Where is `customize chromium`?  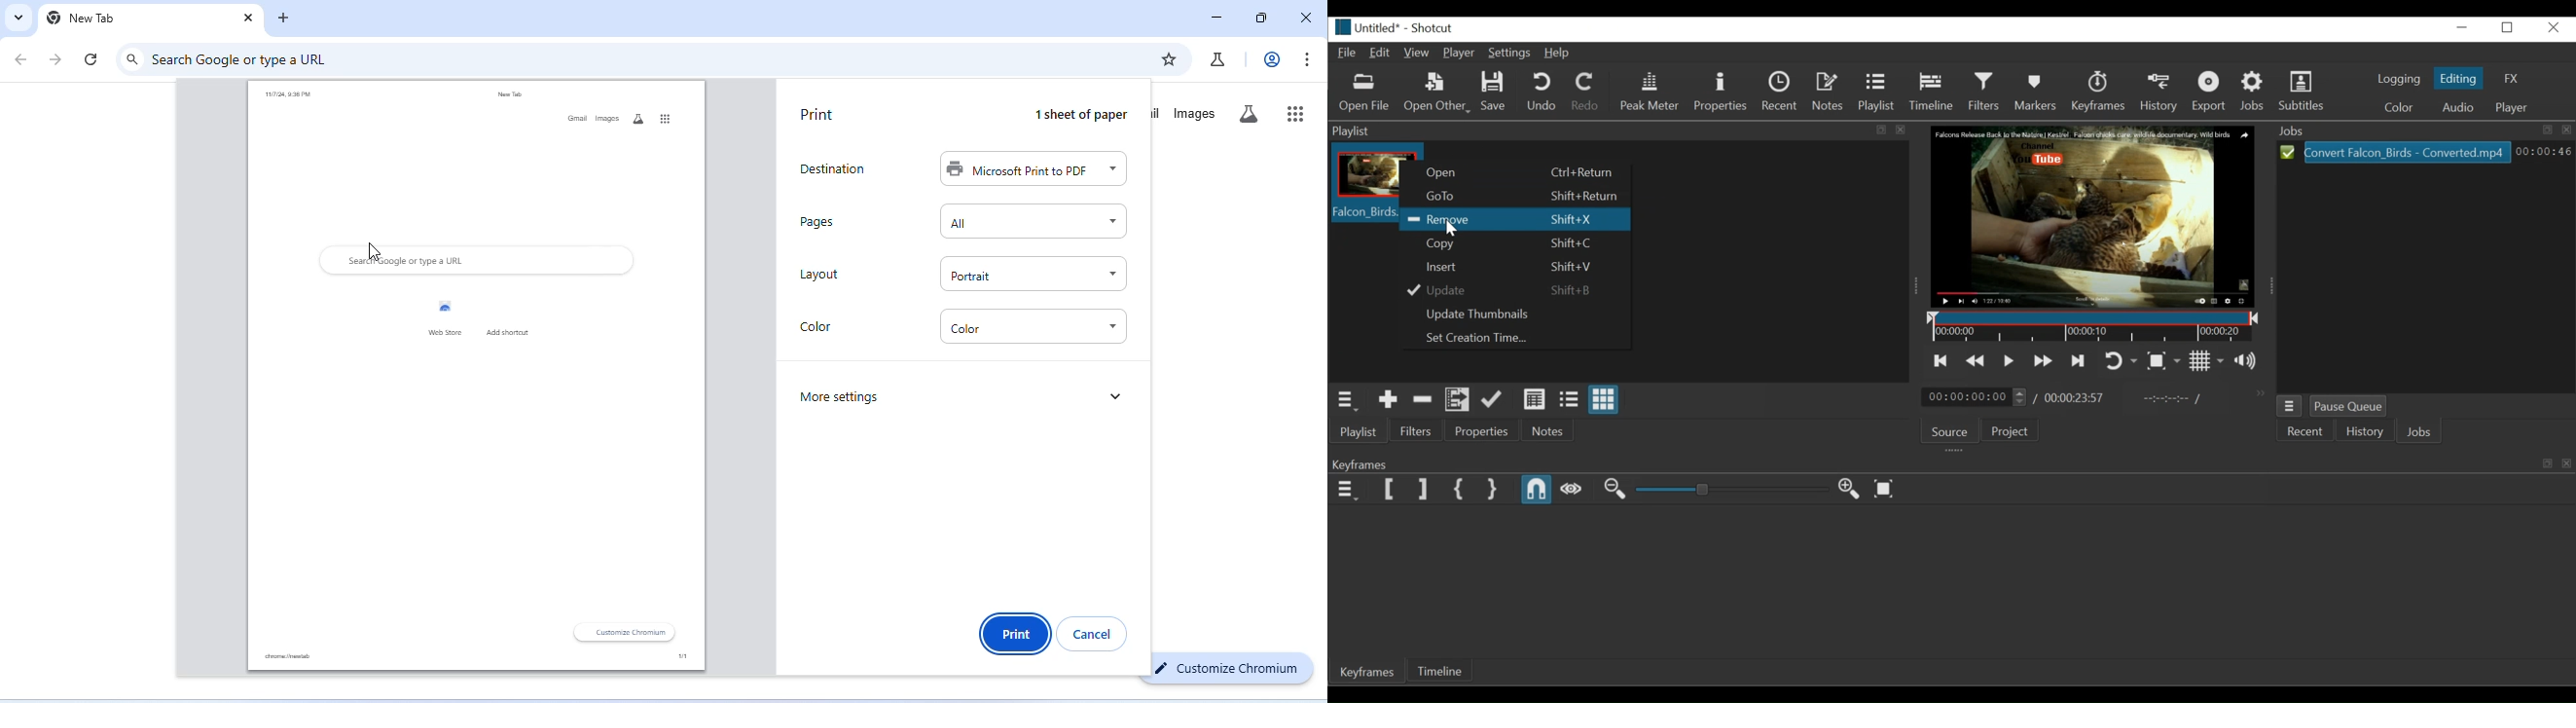 customize chromium is located at coordinates (1227, 668).